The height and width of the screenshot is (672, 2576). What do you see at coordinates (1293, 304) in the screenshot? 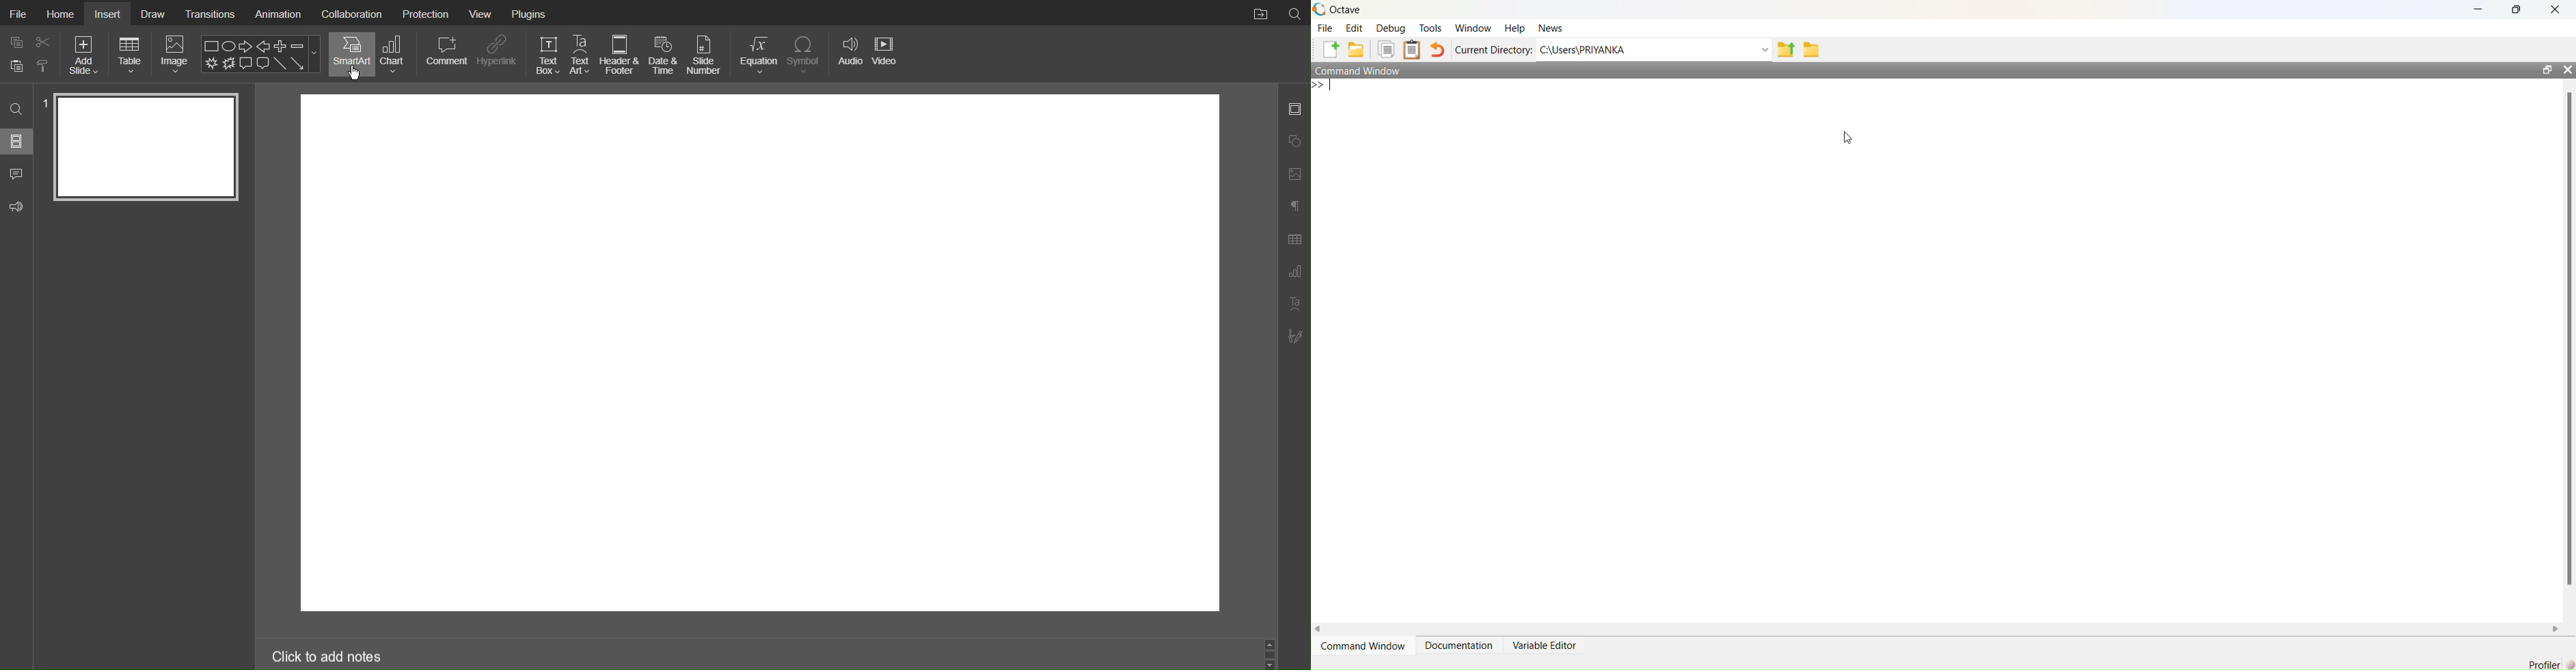
I see `Text Art` at bounding box center [1293, 304].